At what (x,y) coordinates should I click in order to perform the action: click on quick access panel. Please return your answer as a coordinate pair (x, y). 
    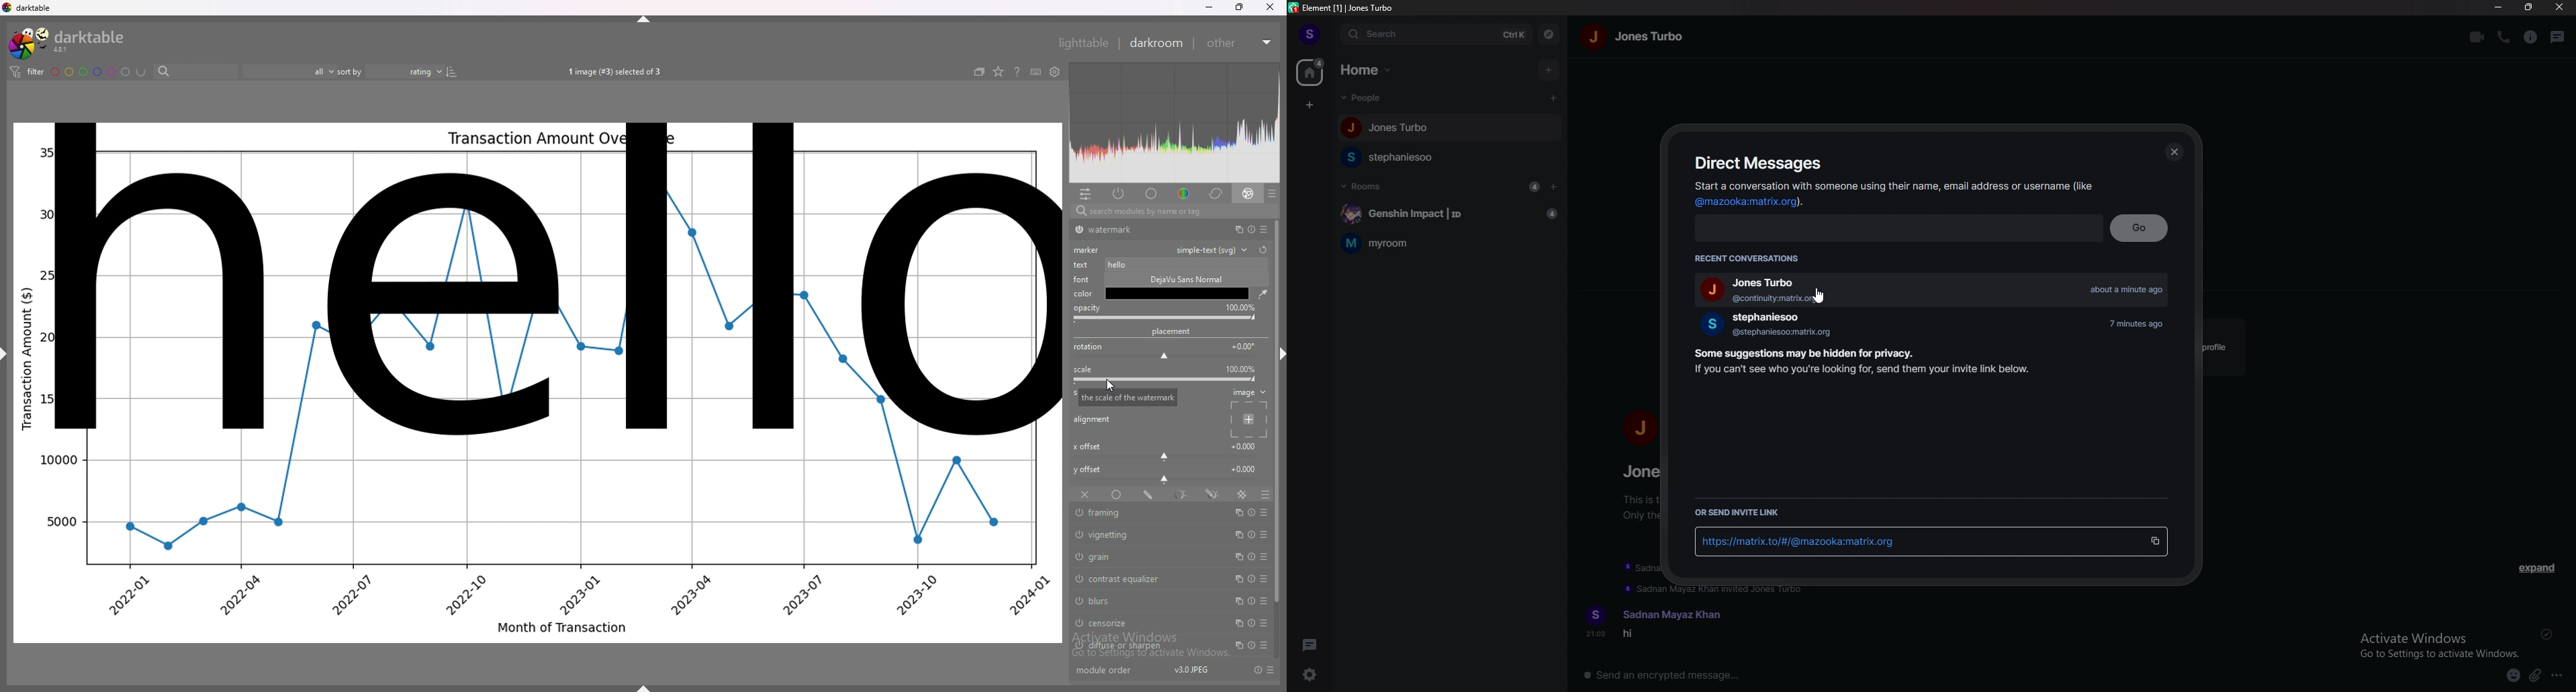
    Looking at the image, I should click on (1085, 194).